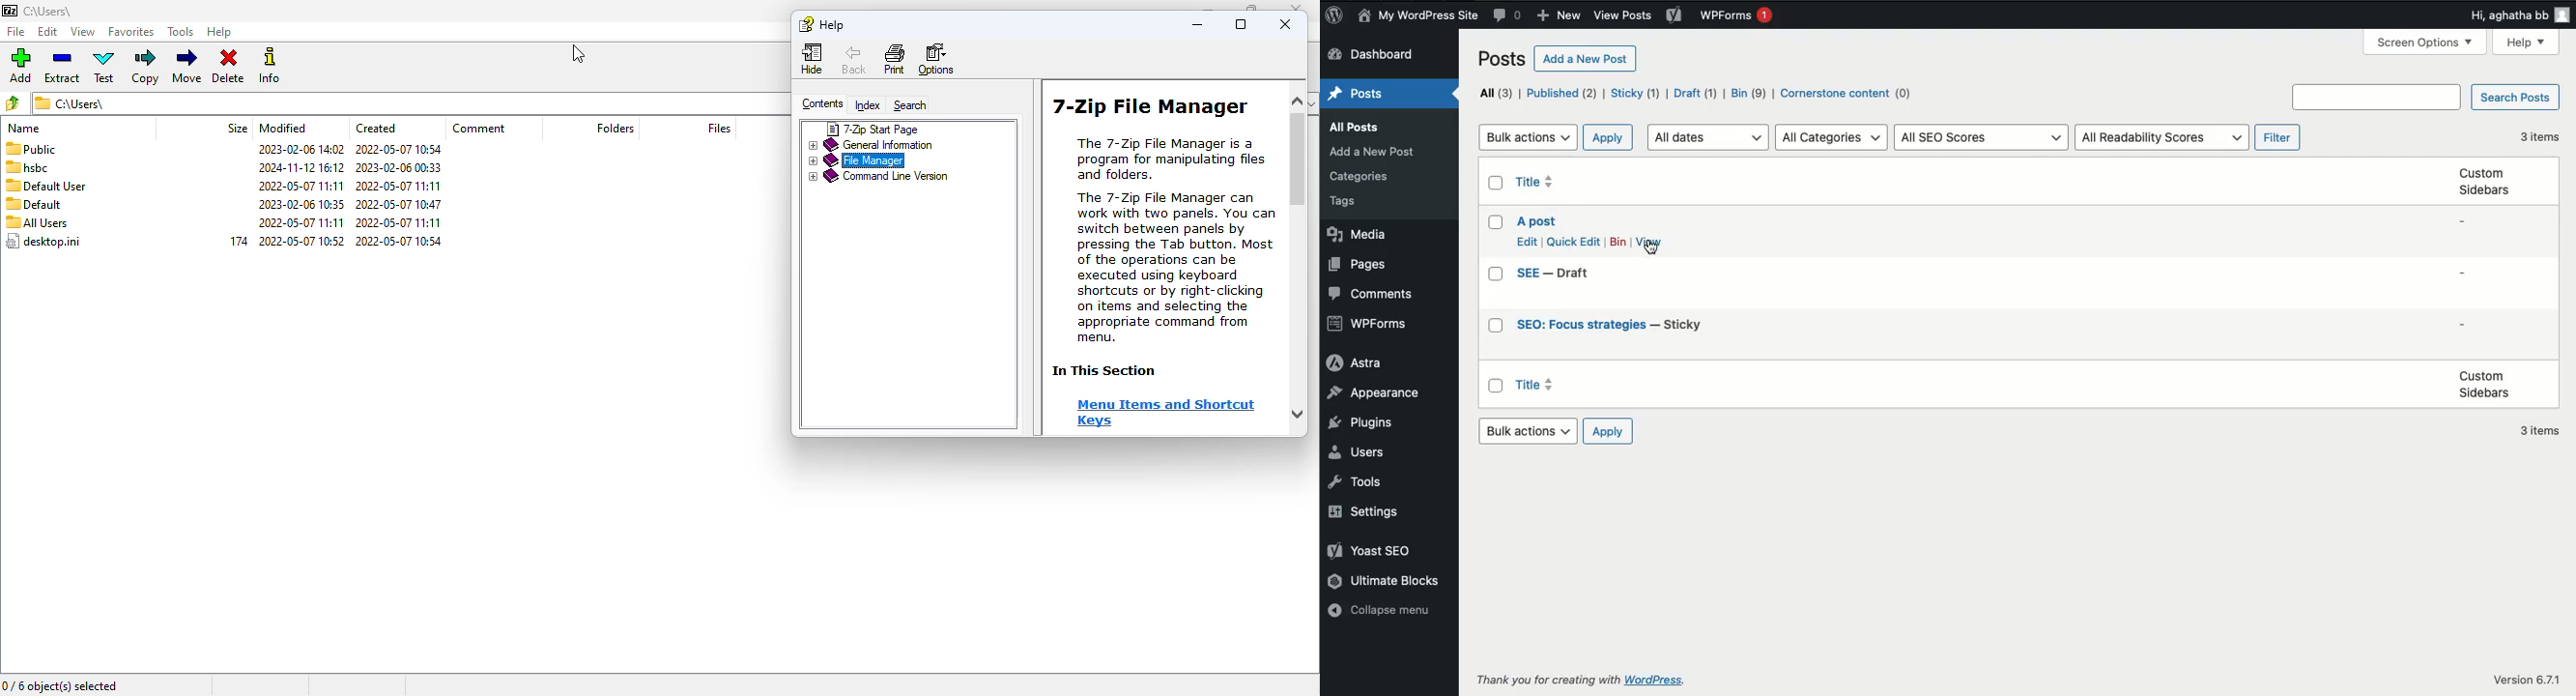 This screenshot has width=2576, height=700. I want to click on add, so click(20, 66).